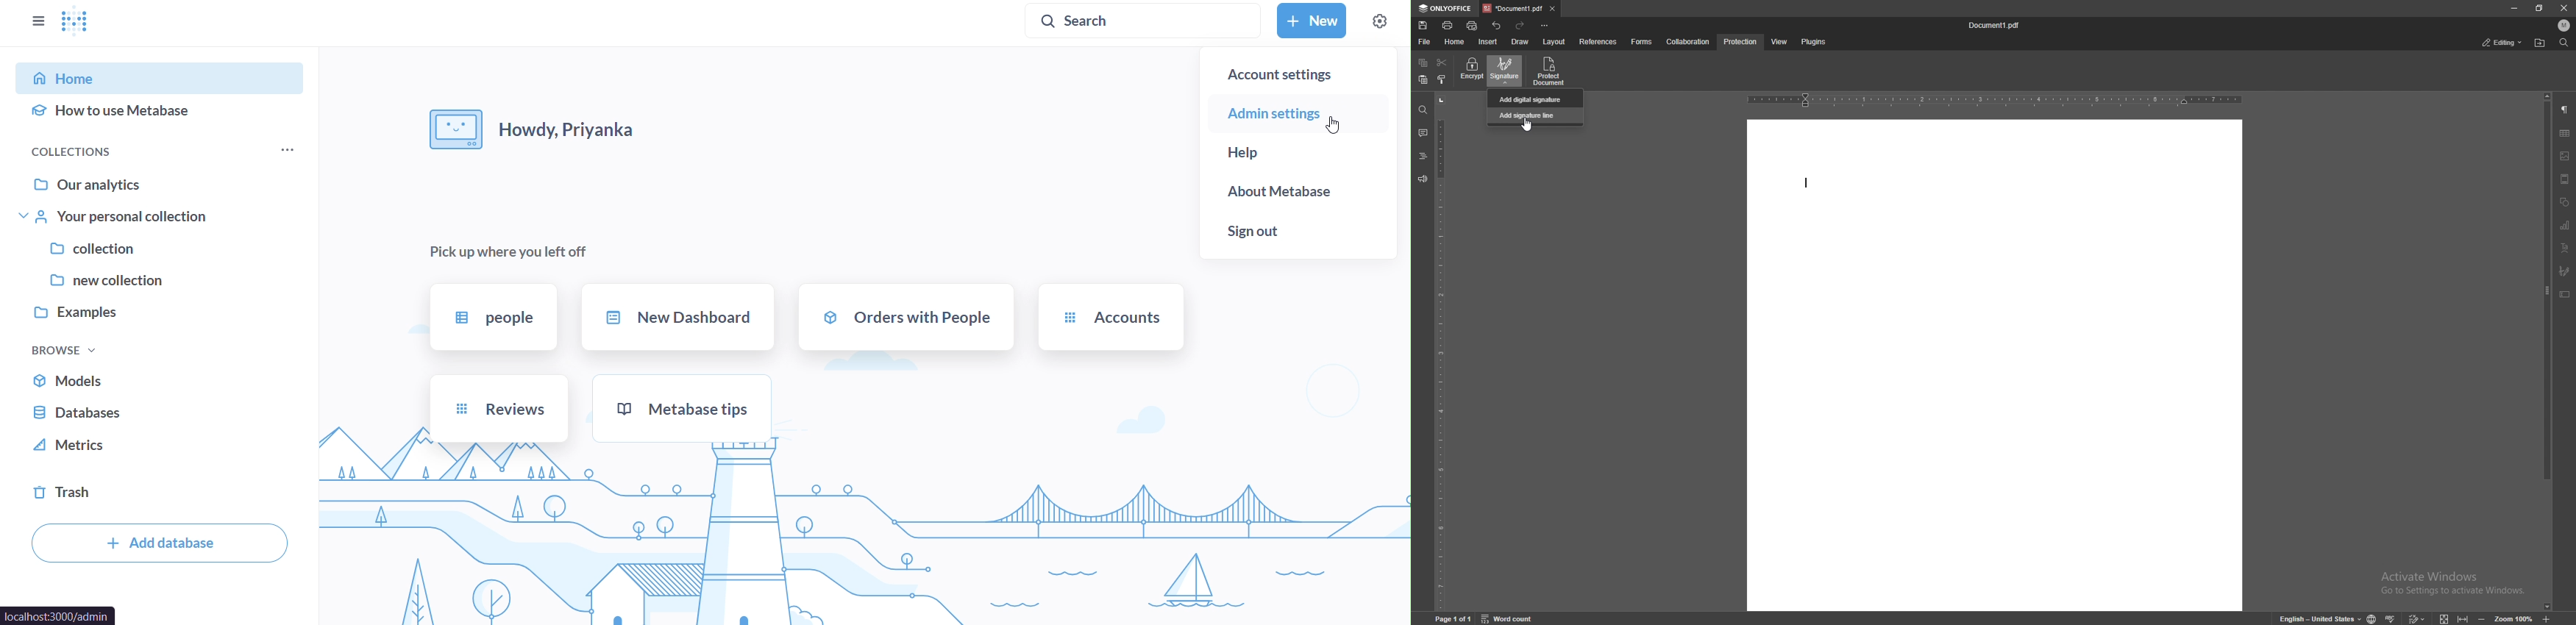 Image resolution: width=2576 pixels, height=644 pixels. What do you see at coordinates (2565, 179) in the screenshot?
I see `header and footer` at bounding box center [2565, 179].